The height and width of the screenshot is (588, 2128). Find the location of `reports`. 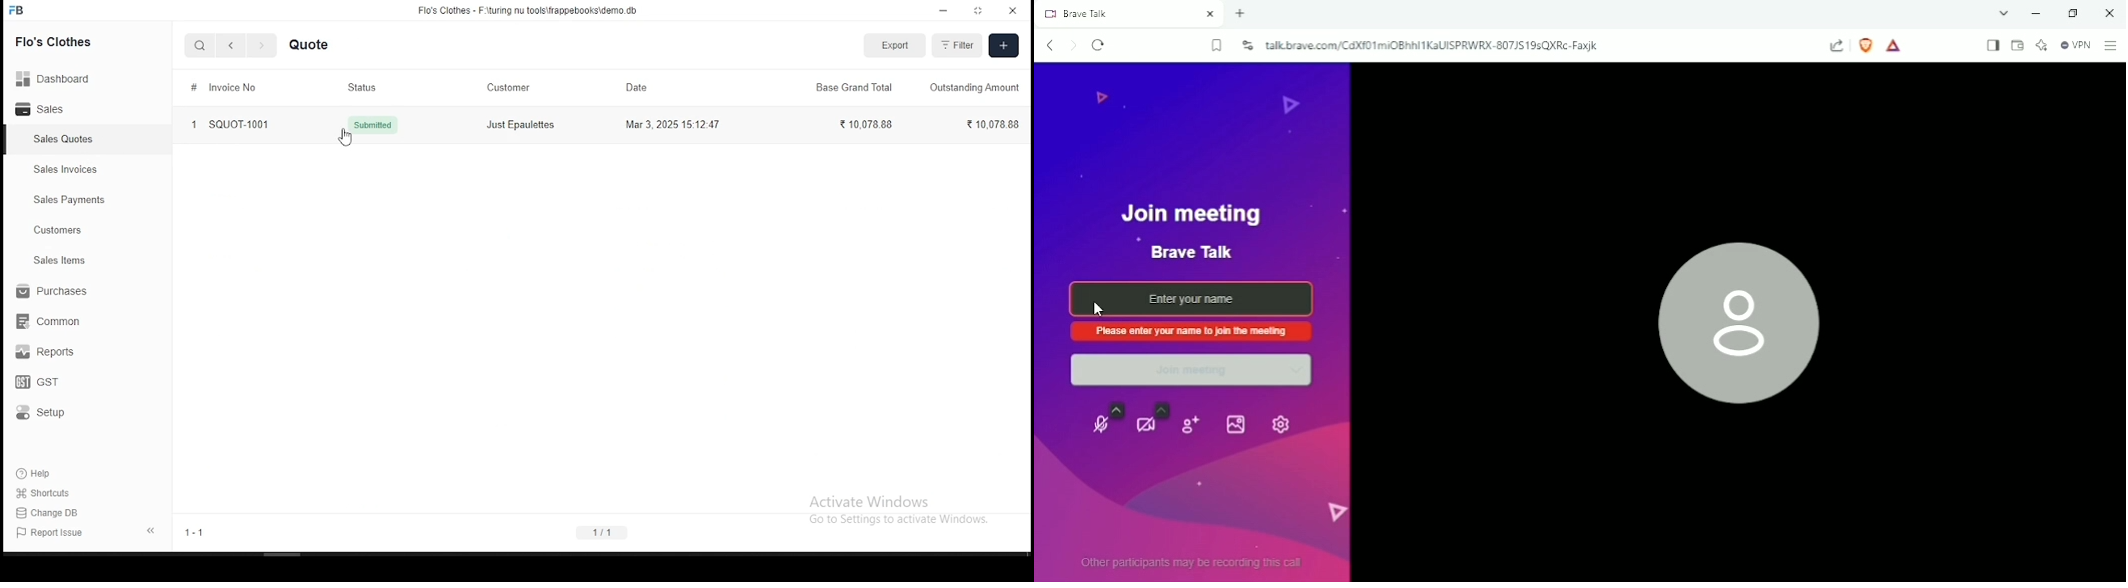

reports is located at coordinates (47, 353).